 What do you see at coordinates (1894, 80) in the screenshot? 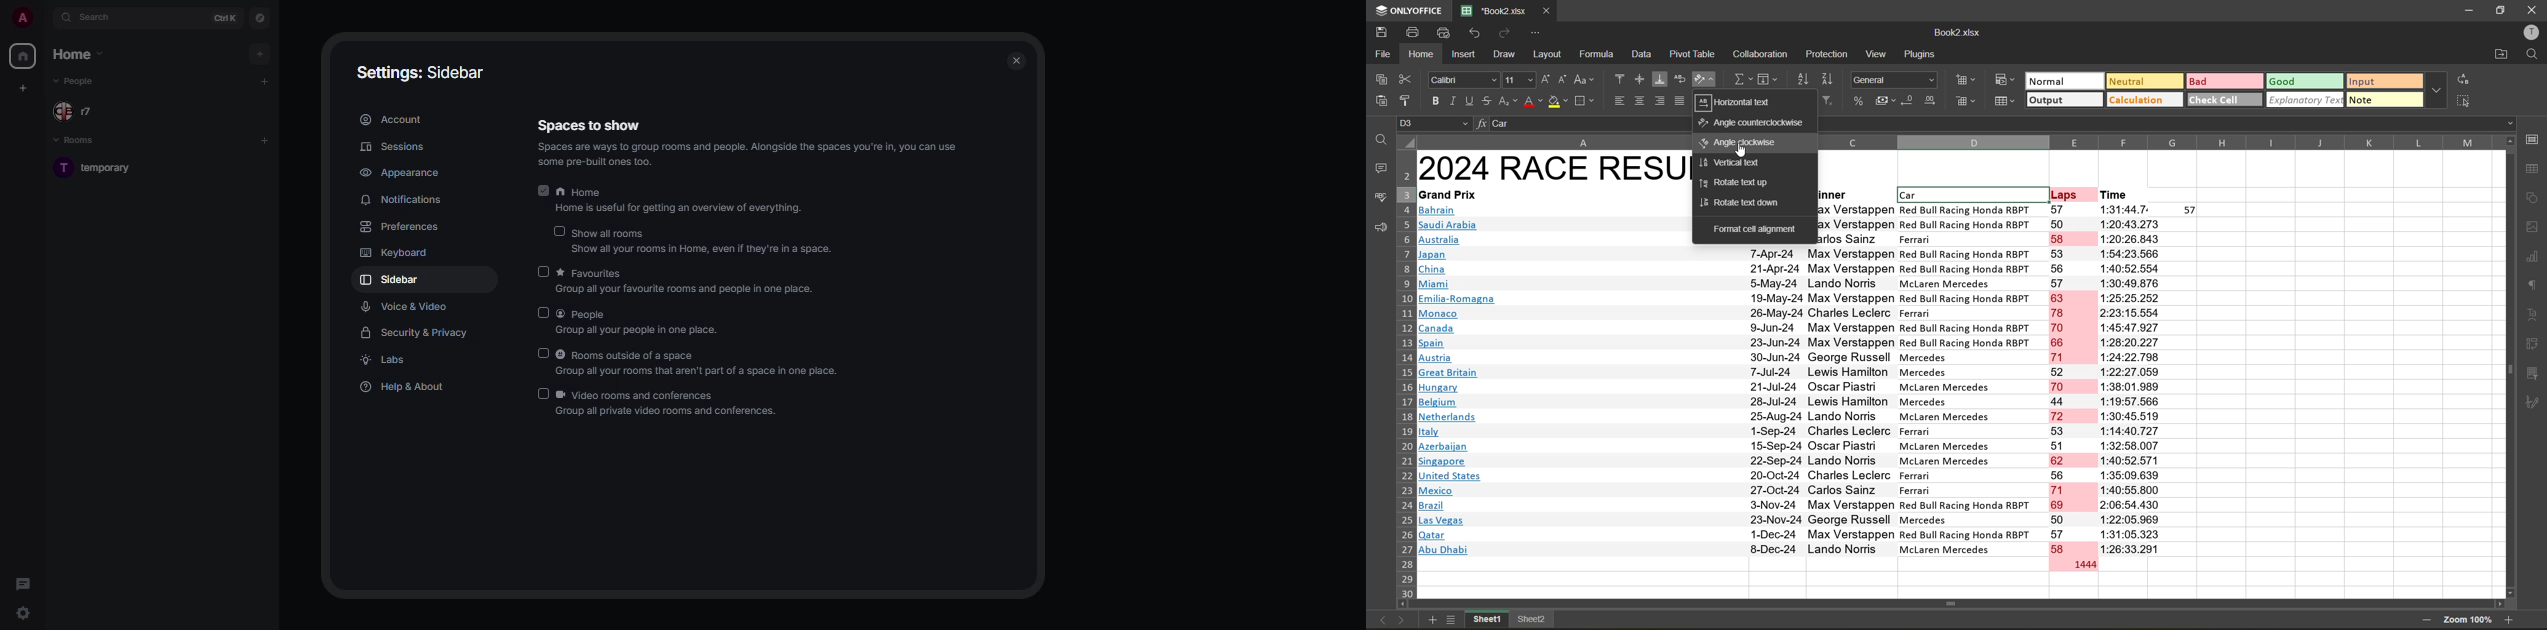
I see `number format` at bounding box center [1894, 80].